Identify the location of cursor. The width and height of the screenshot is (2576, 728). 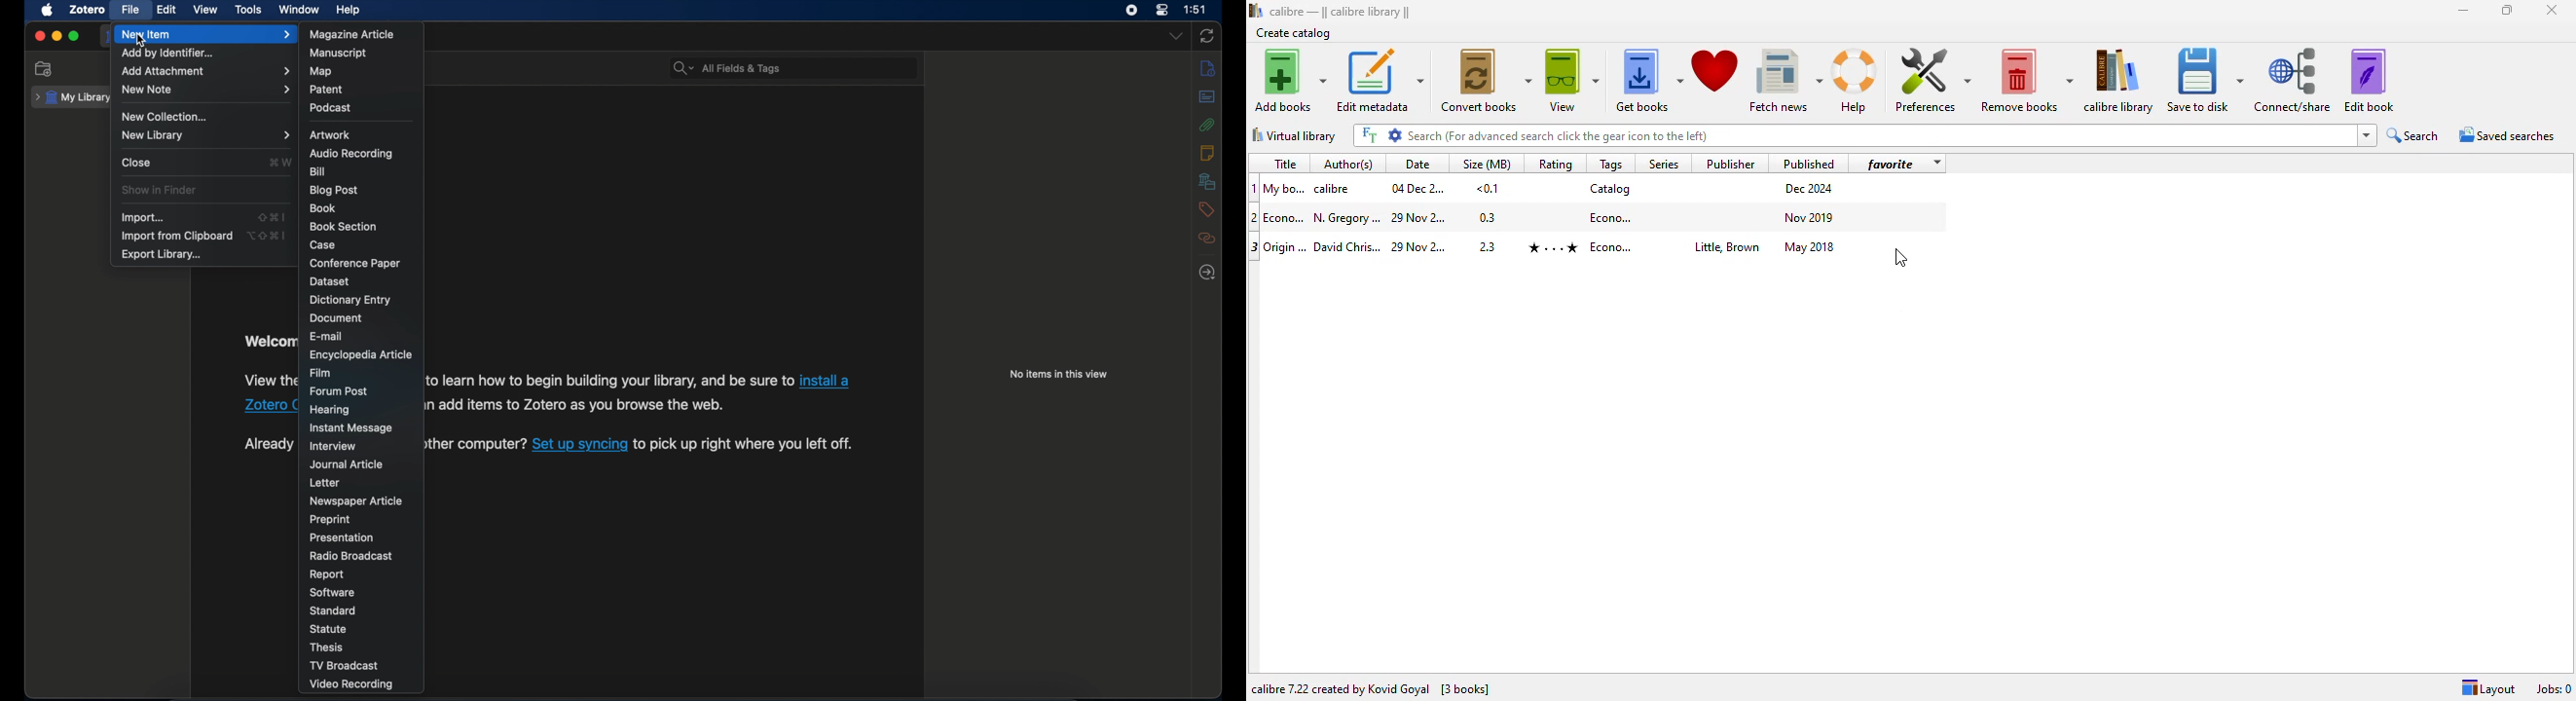
(142, 43).